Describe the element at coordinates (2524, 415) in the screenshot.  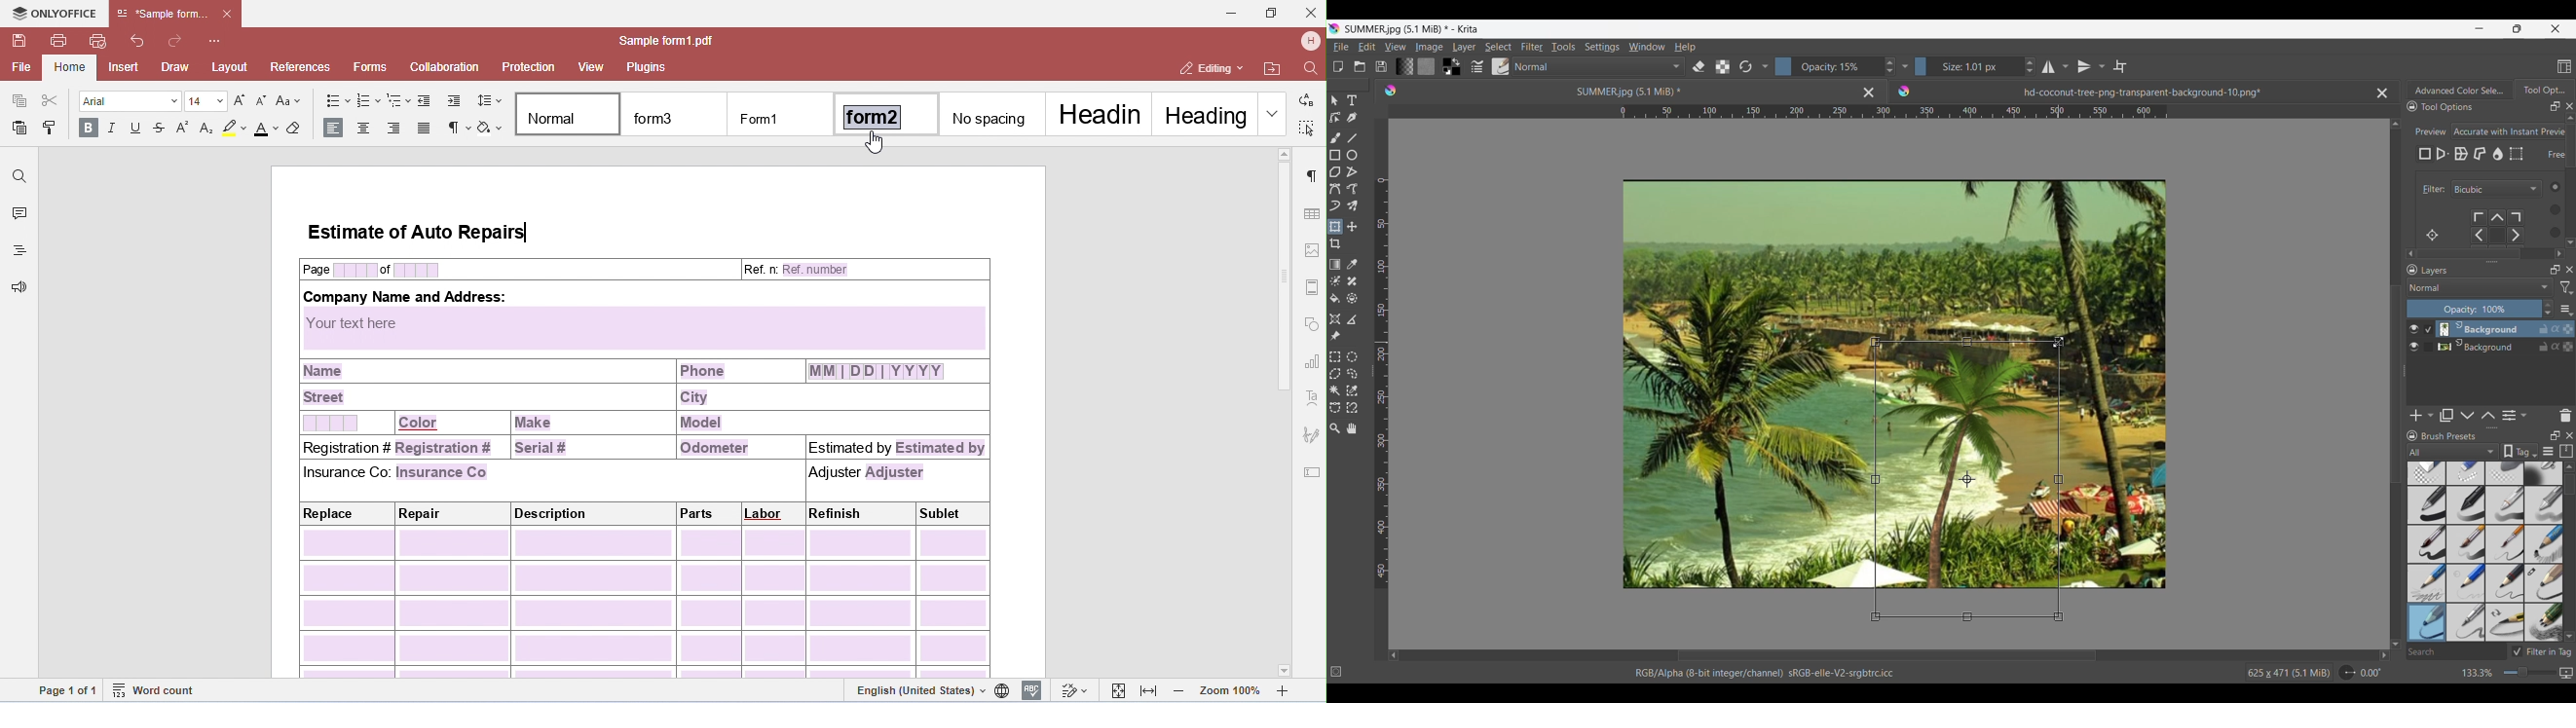
I see `Edit layer property options` at that location.